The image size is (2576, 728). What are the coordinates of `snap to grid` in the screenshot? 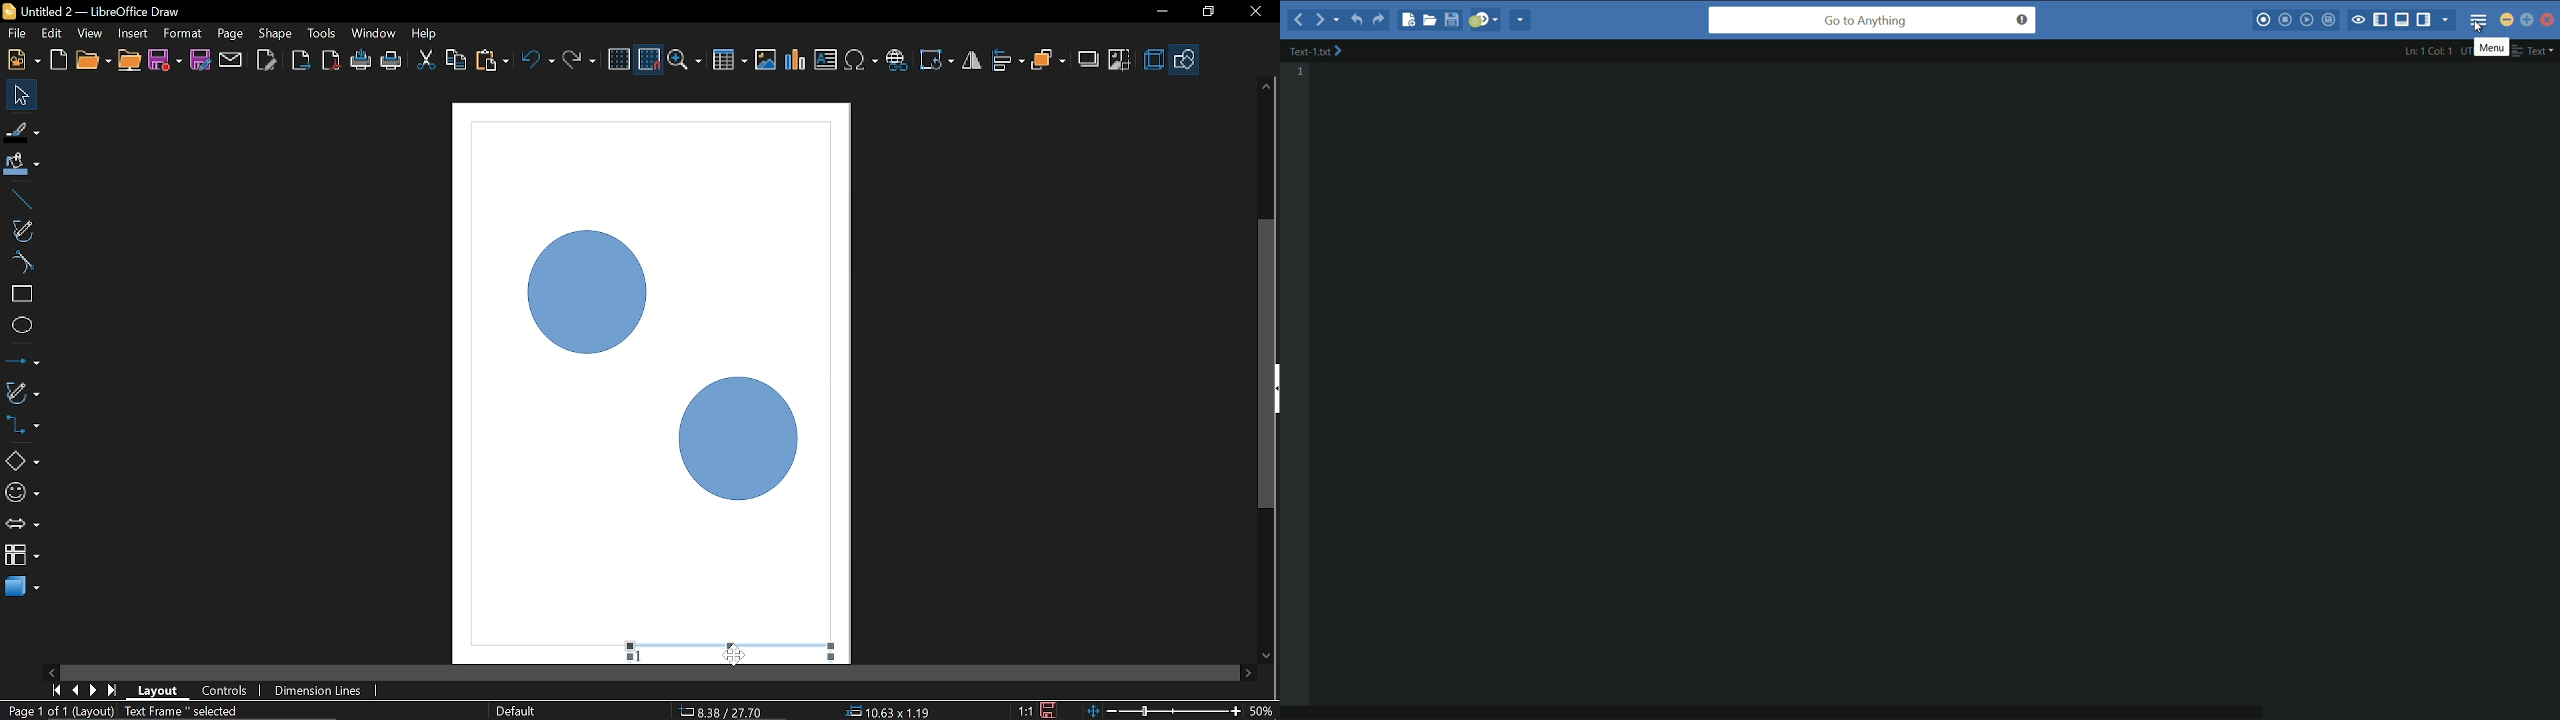 It's located at (650, 60).